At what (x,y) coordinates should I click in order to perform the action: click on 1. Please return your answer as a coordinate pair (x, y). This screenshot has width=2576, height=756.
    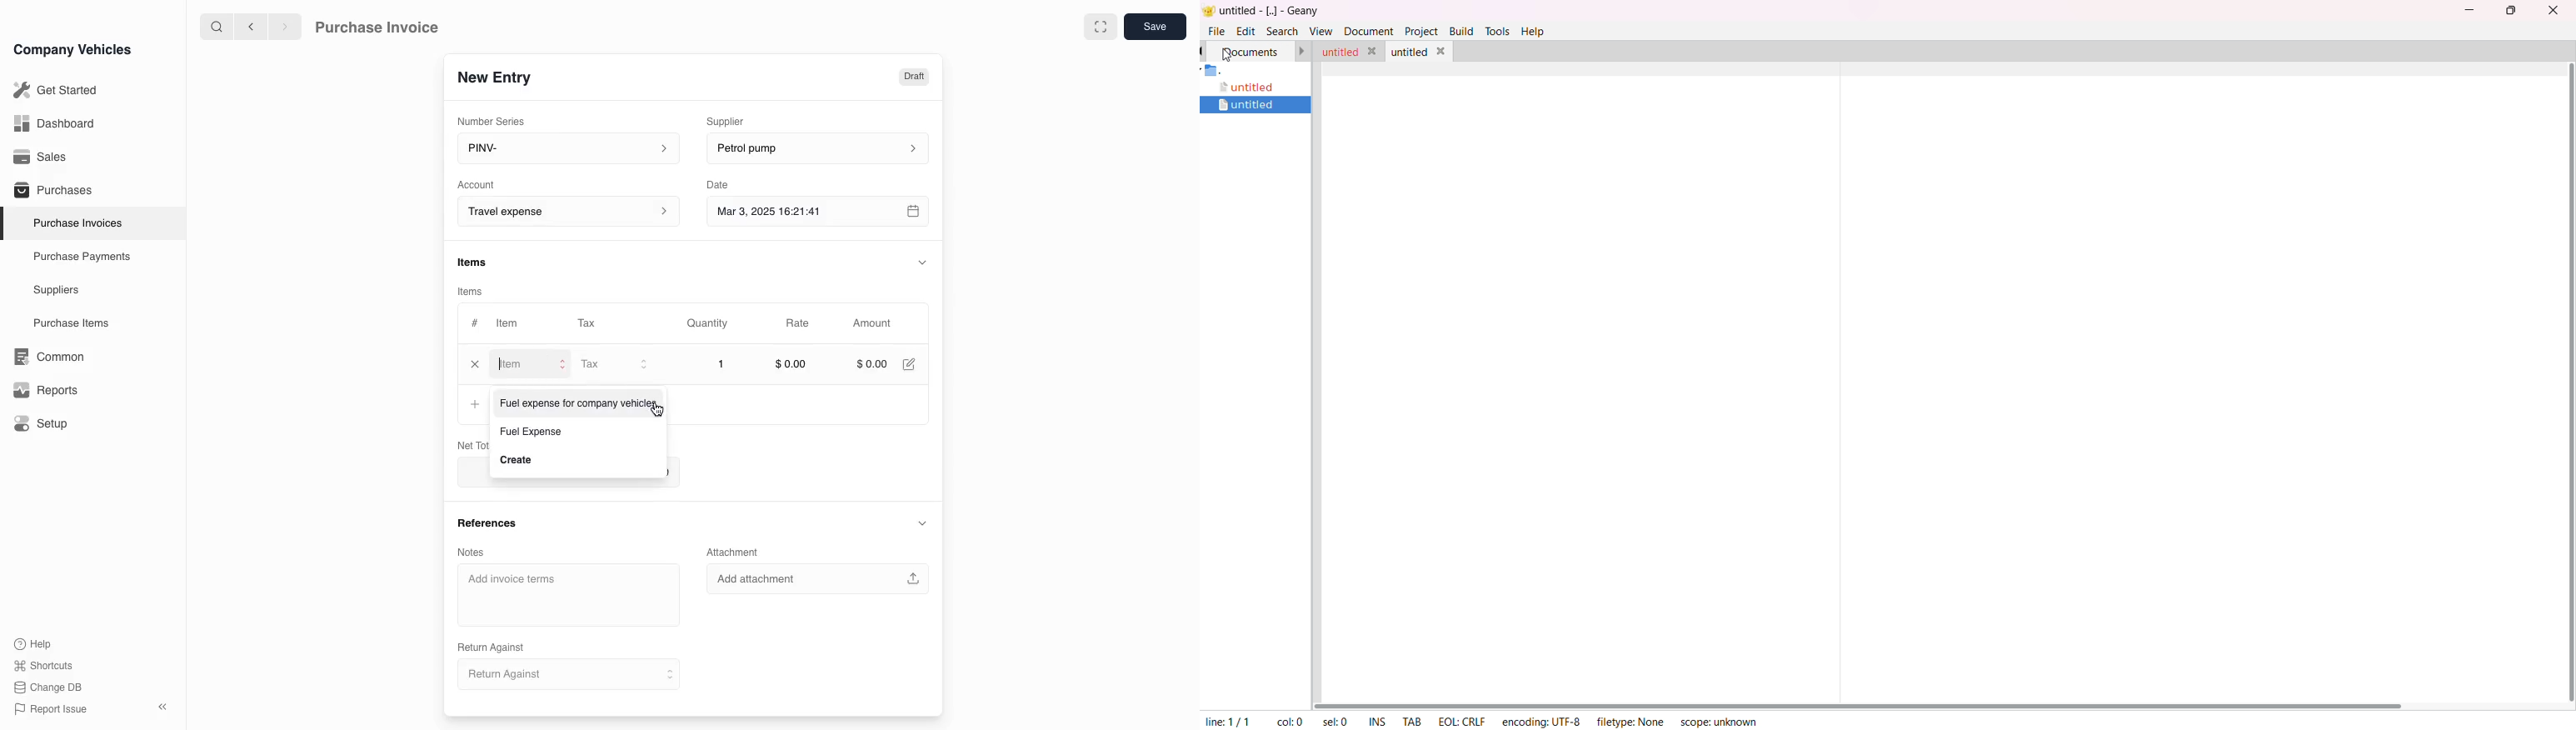
    Looking at the image, I should click on (709, 364).